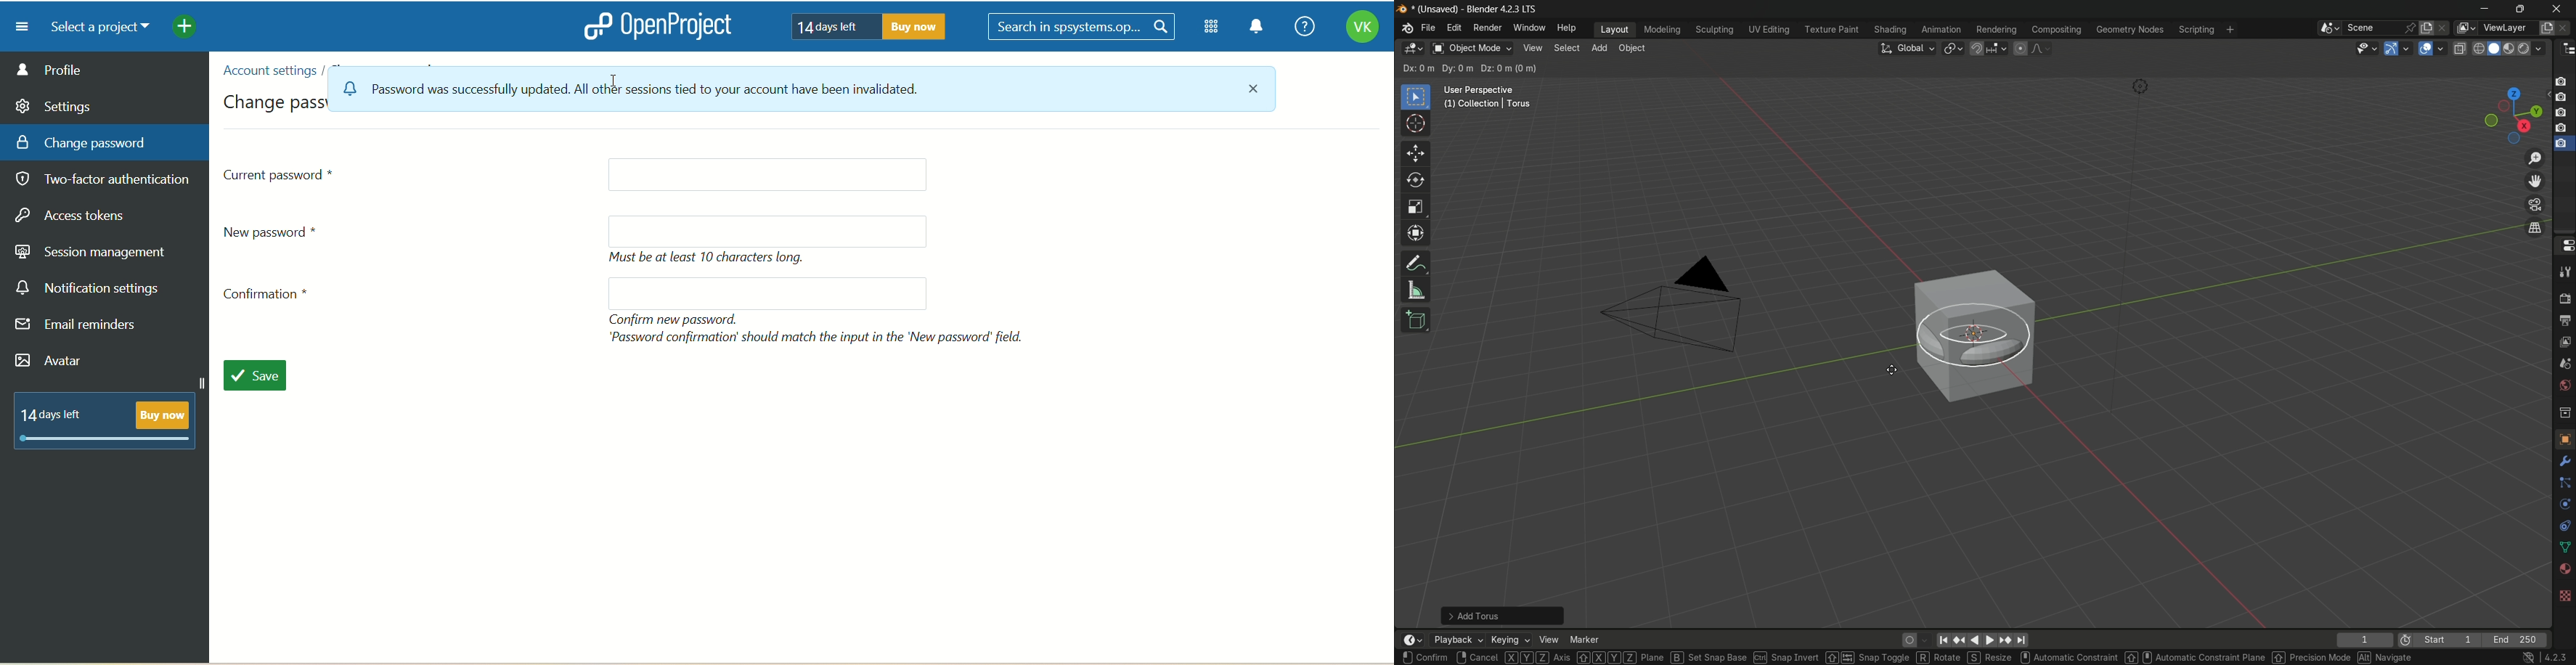 The image size is (2576, 672). What do you see at coordinates (2020, 48) in the screenshot?
I see `proportional editing object` at bounding box center [2020, 48].